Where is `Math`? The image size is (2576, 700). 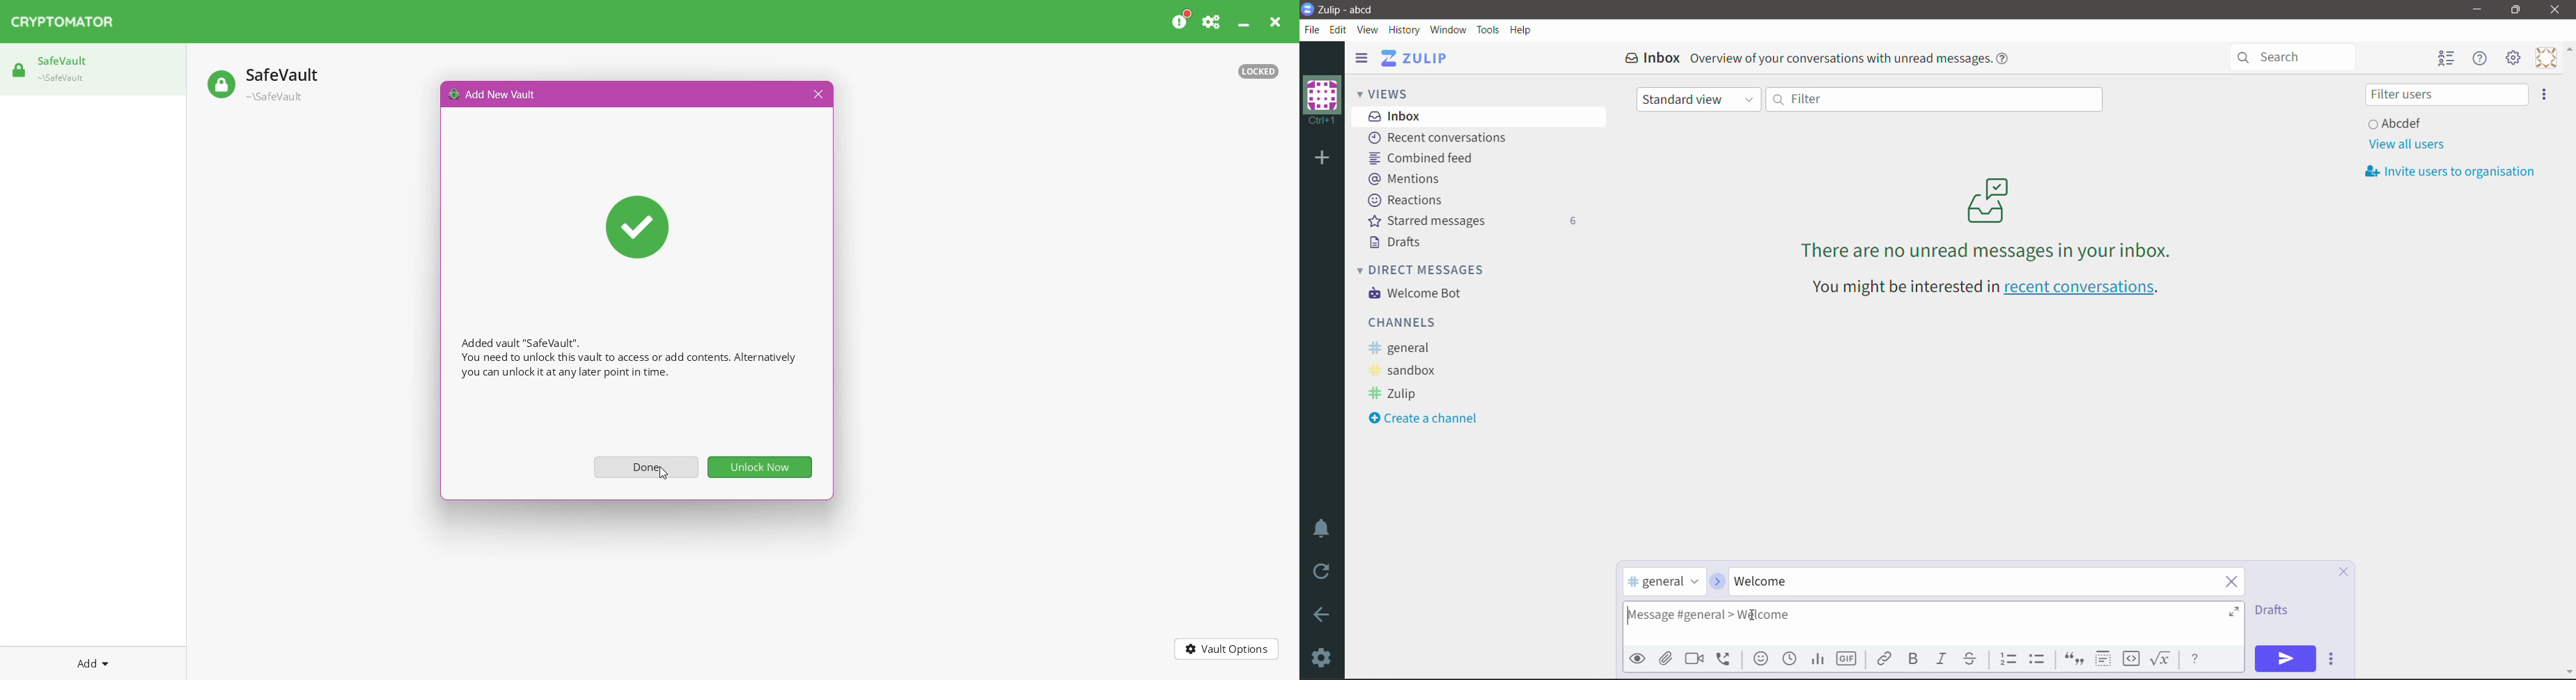
Math is located at coordinates (2163, 659).